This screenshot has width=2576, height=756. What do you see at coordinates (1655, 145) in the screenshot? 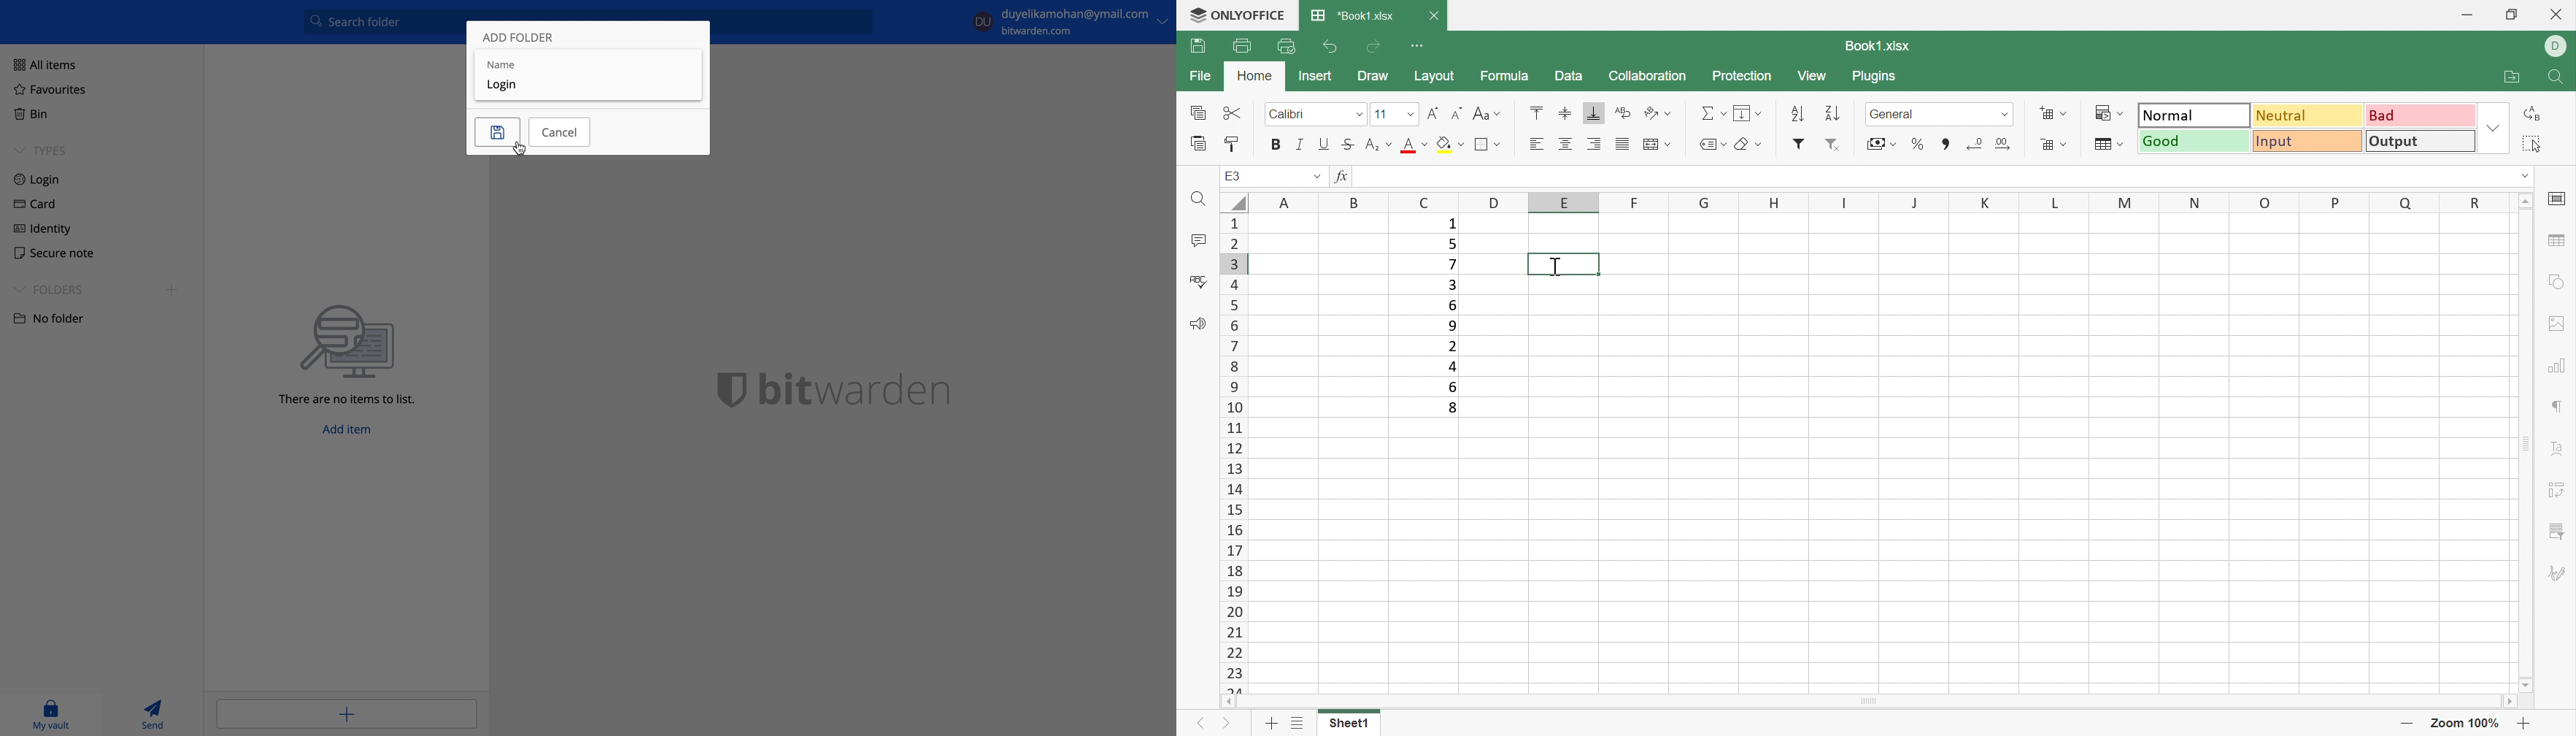
I see `Merge and center` at bounding box center [1655, 145].